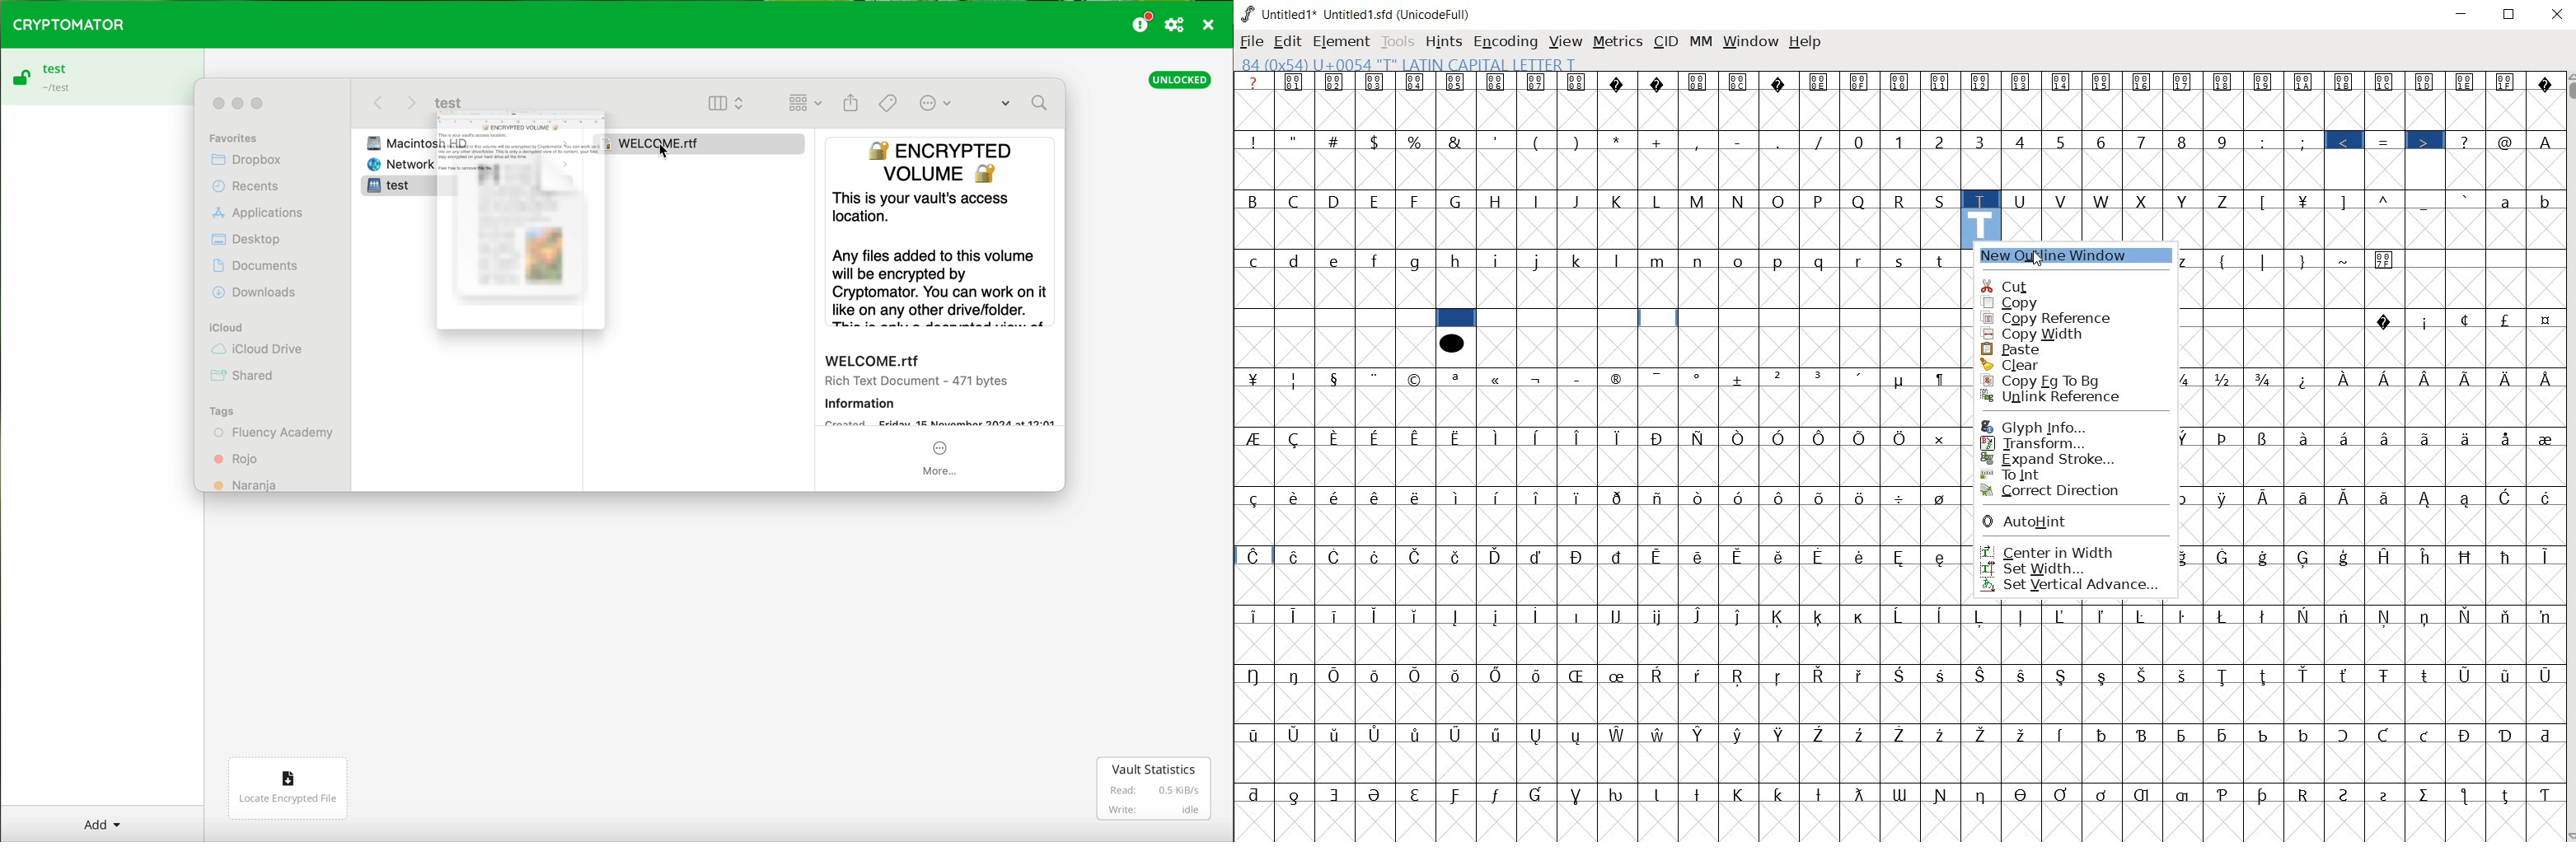  I want to click on Symbol, so click(1659, 733).